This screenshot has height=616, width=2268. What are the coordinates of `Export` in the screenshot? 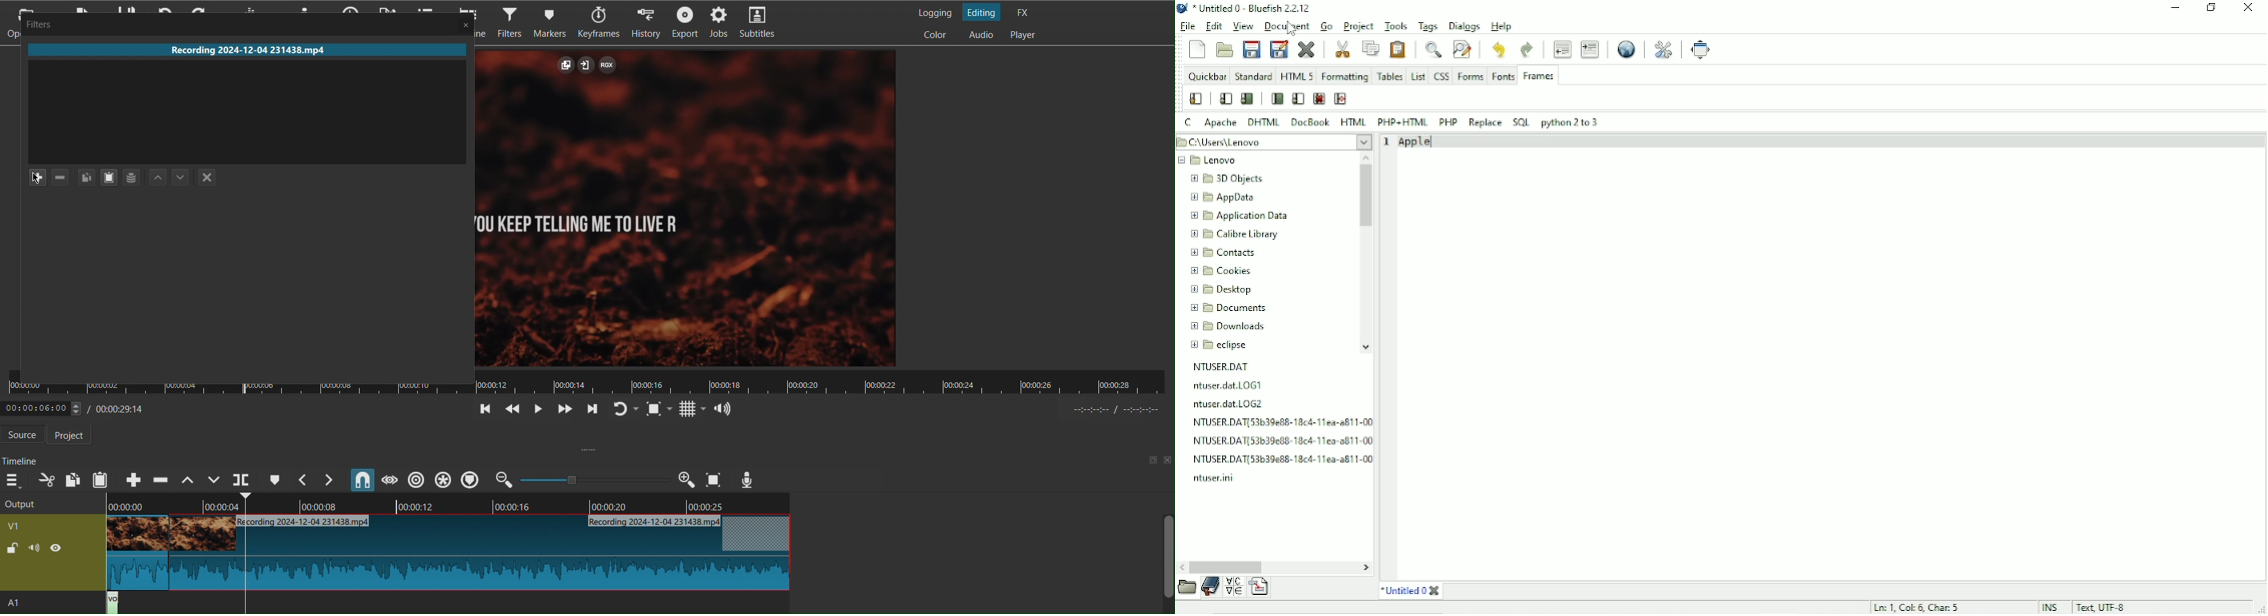 It's located at (685, 22).